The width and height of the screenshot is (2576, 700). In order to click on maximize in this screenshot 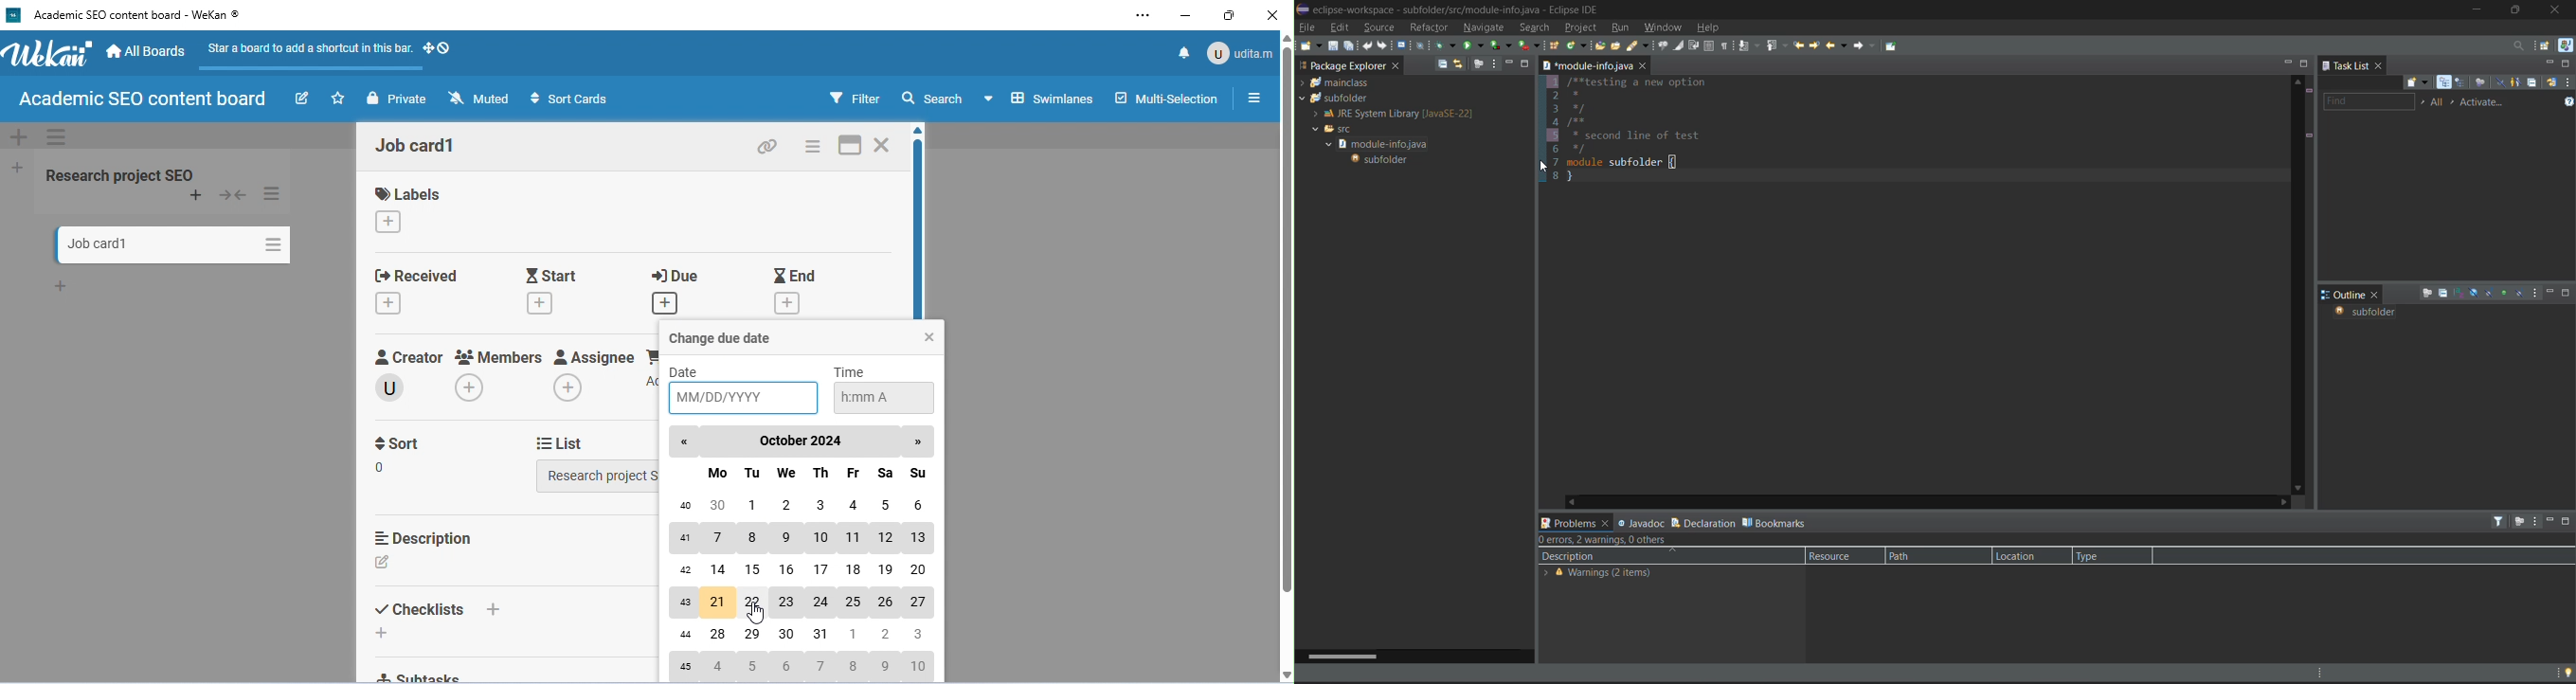, I will do `click(2567, 63)`.